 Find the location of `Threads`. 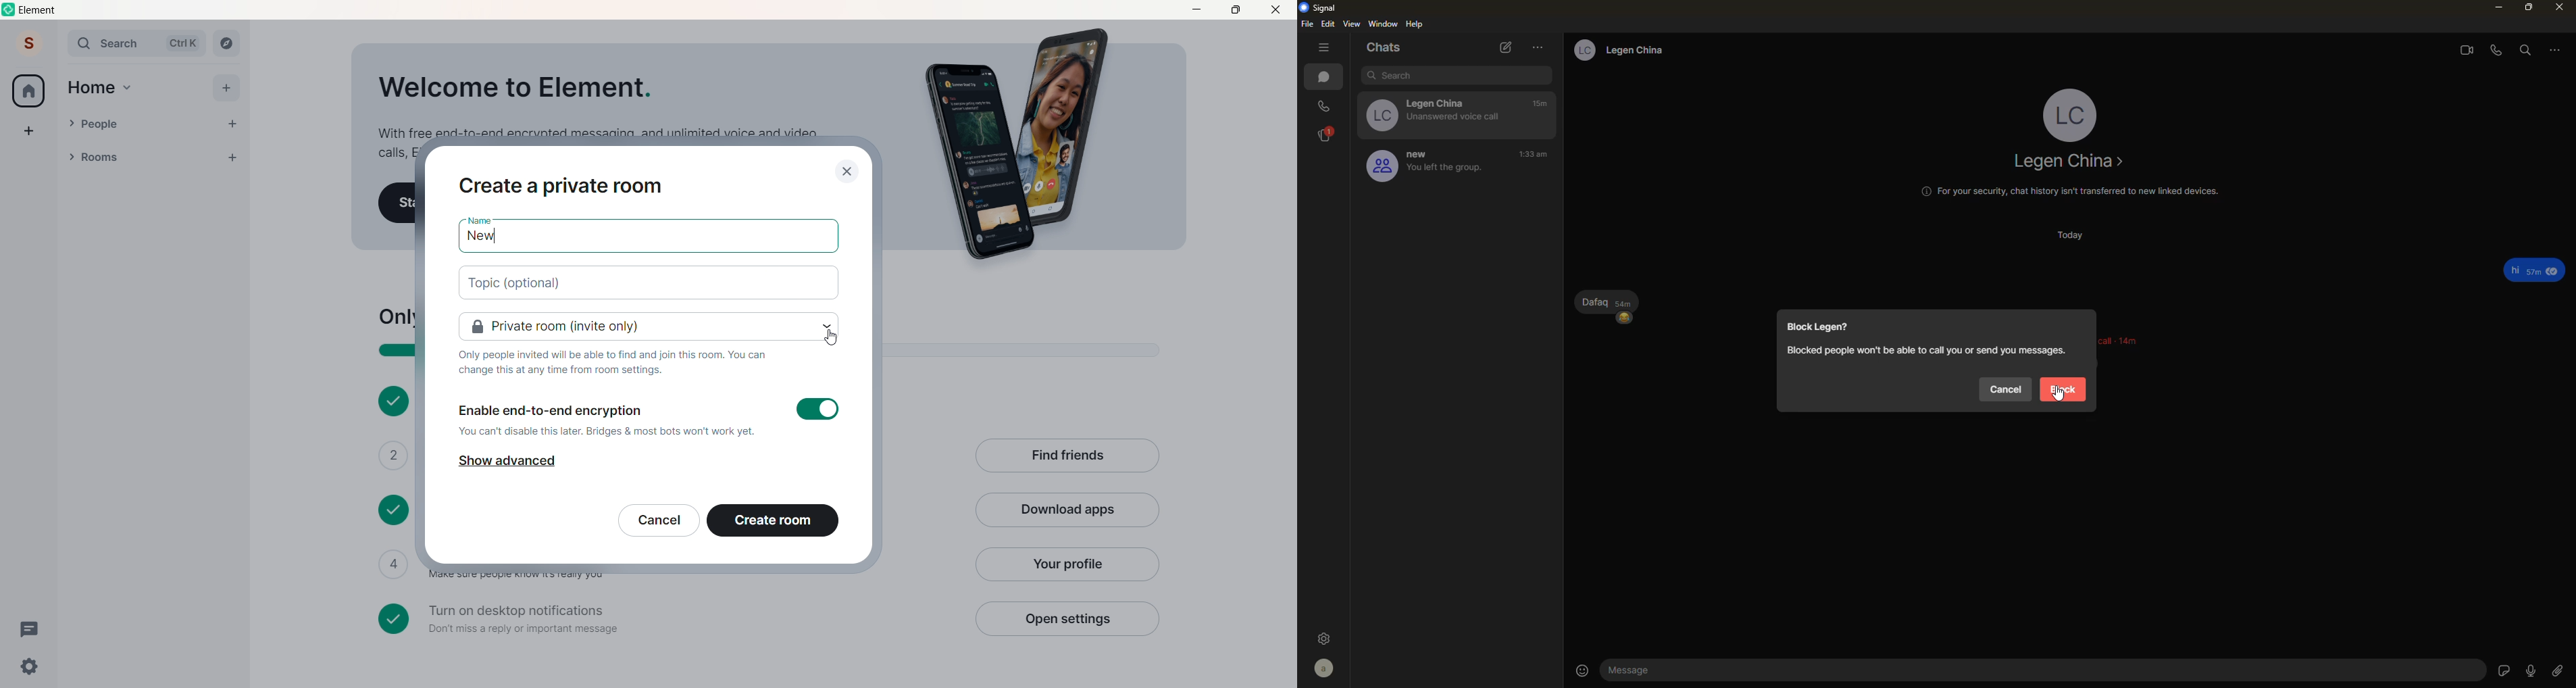

Threads is located at coordinates (32, 630).